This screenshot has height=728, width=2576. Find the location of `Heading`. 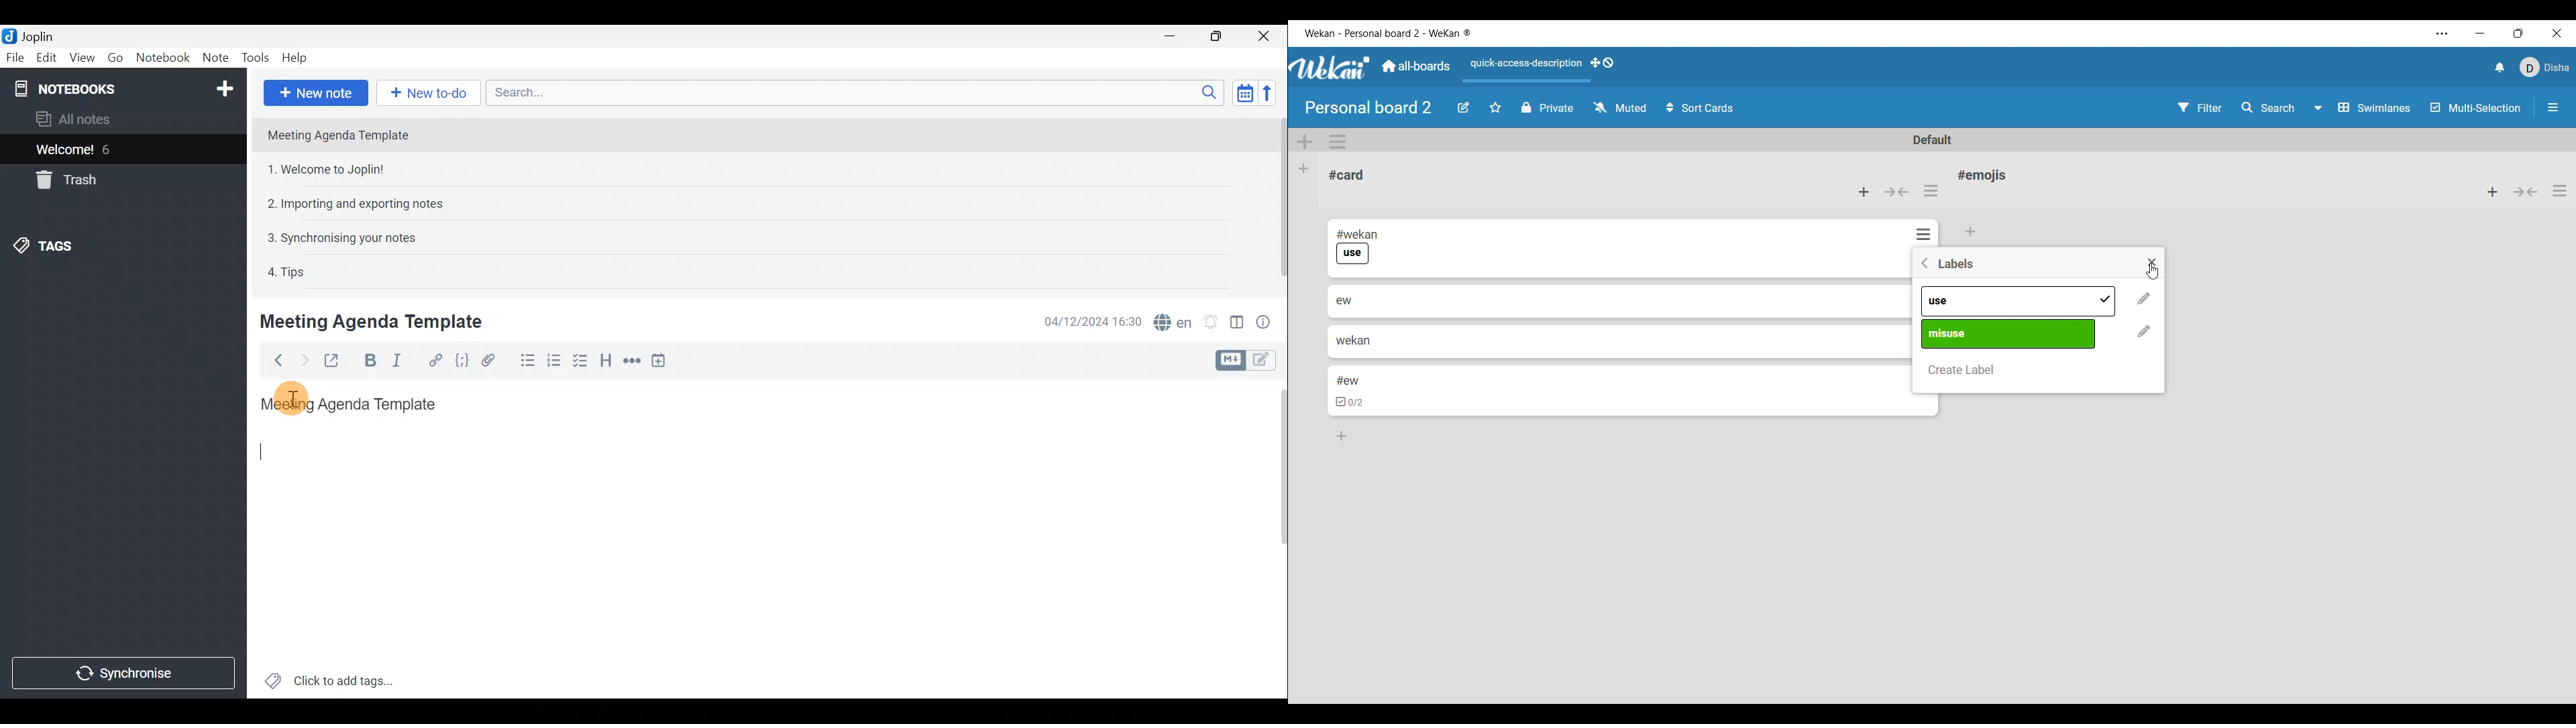

Heading is located at coordinates (605, 364).